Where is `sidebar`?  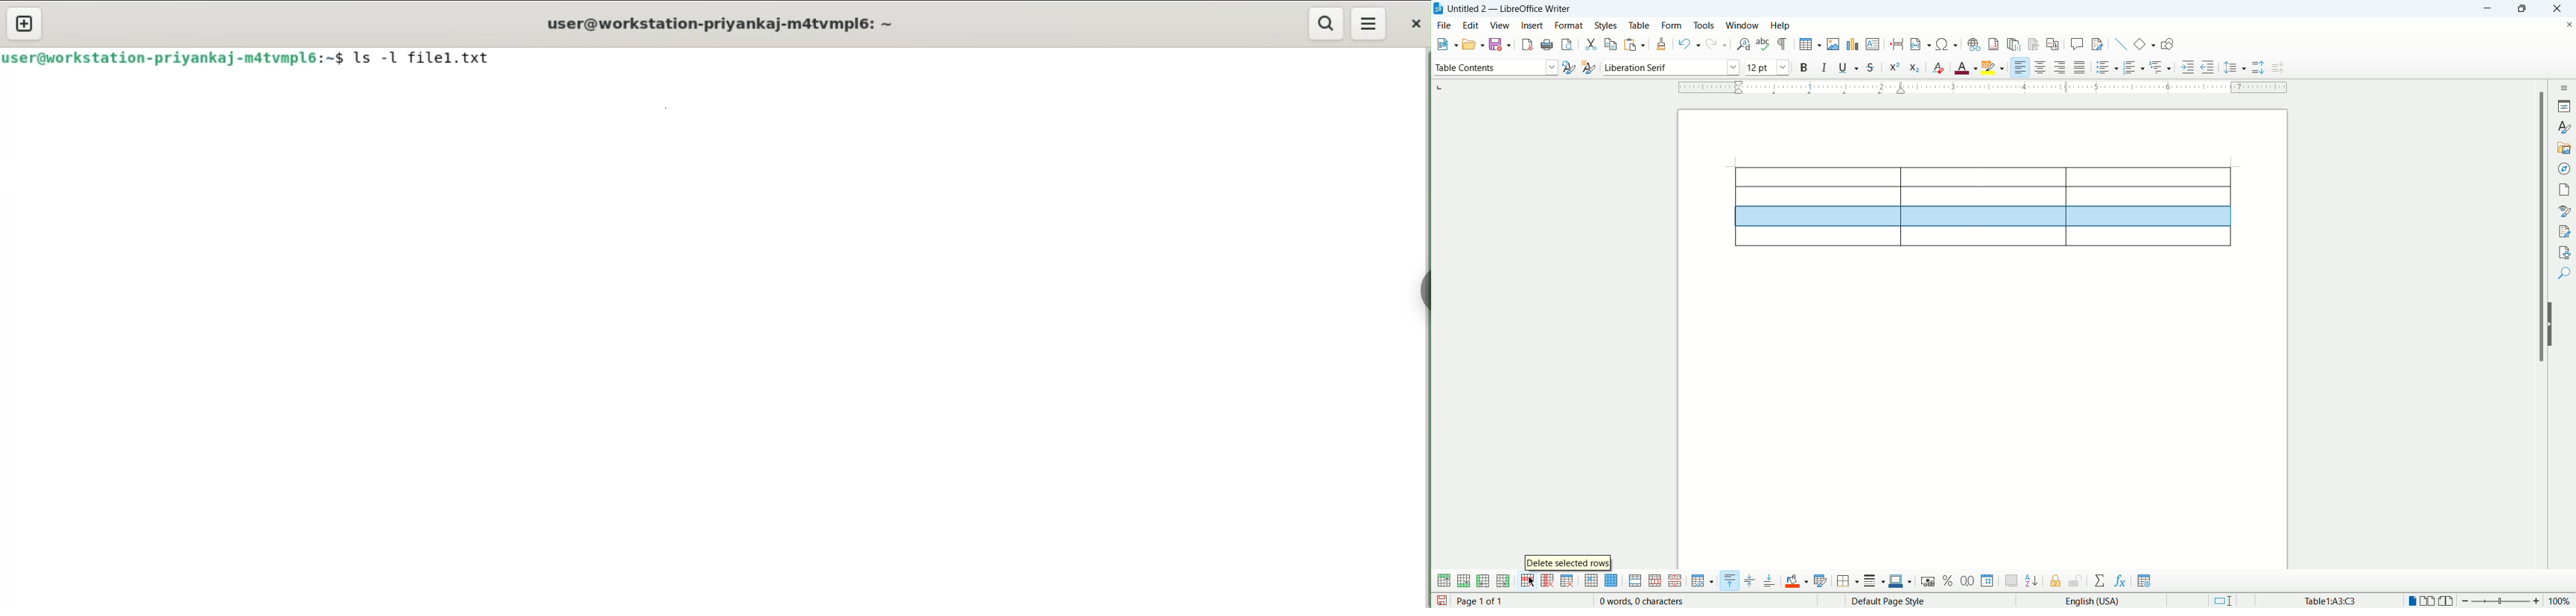 sidebar is located at coordinates (1424, 292).